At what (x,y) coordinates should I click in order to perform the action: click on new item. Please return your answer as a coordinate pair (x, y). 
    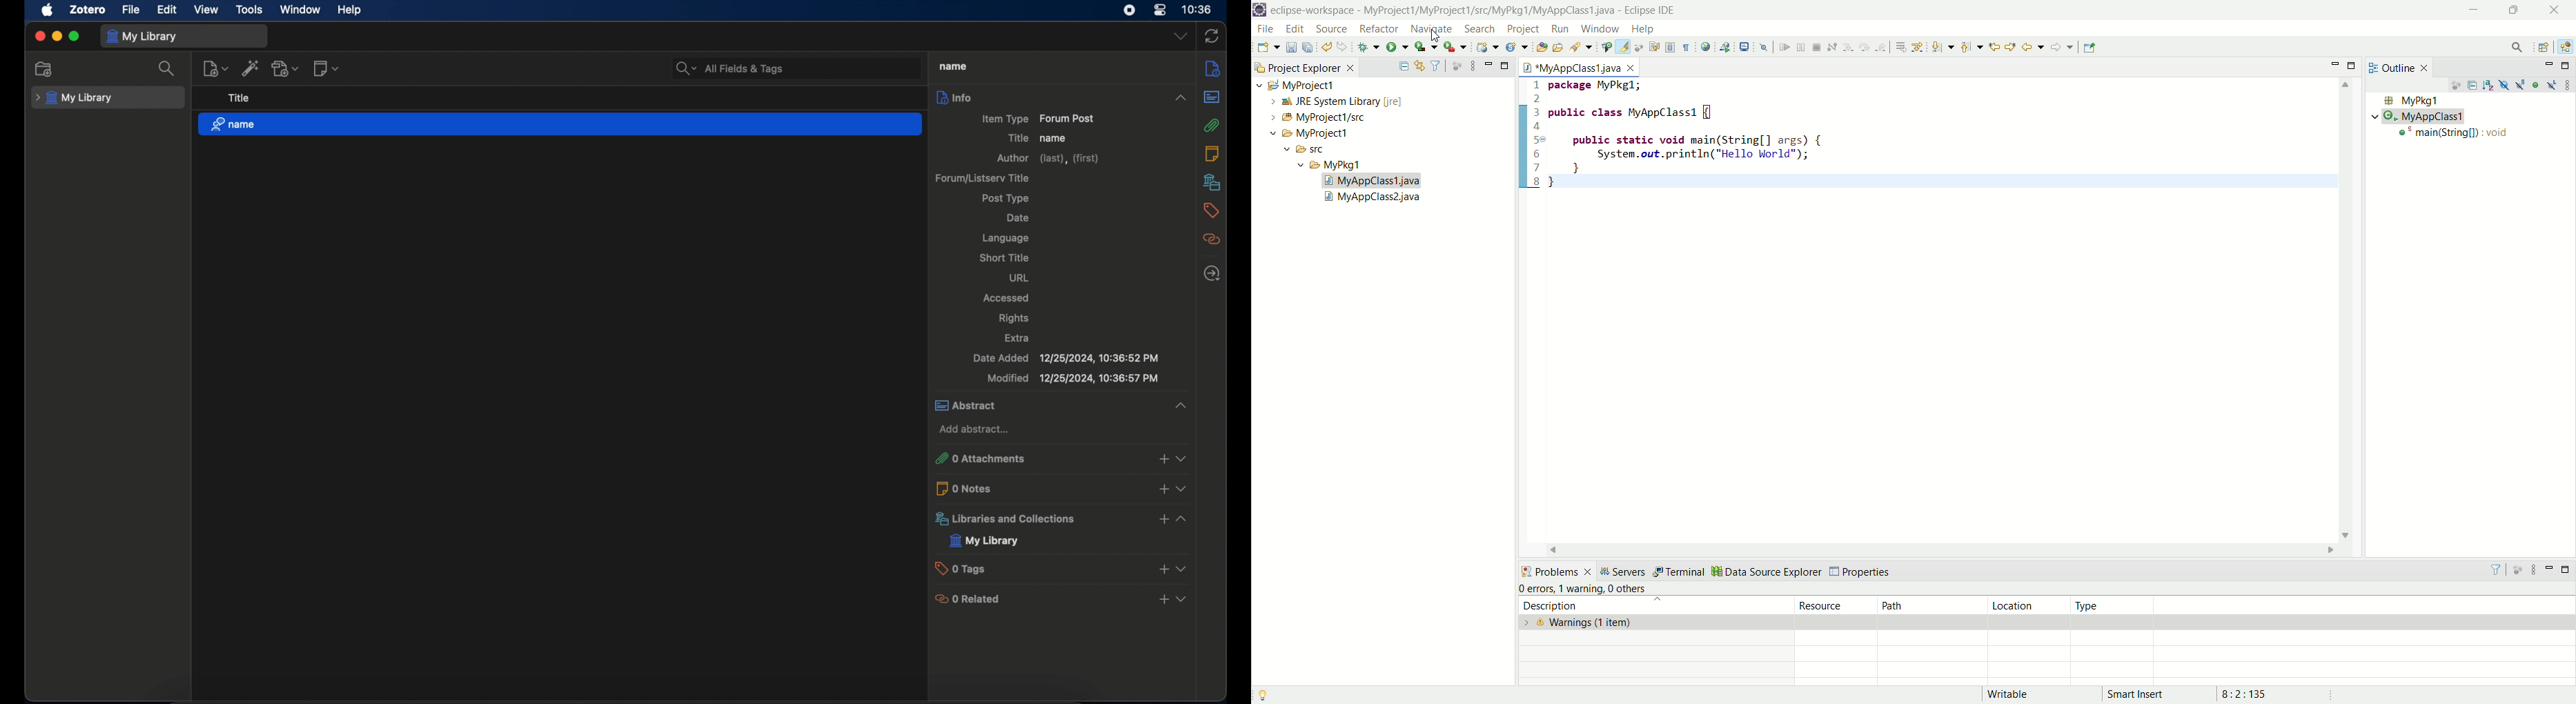
    Looking at the image, I should click on (216, 69).